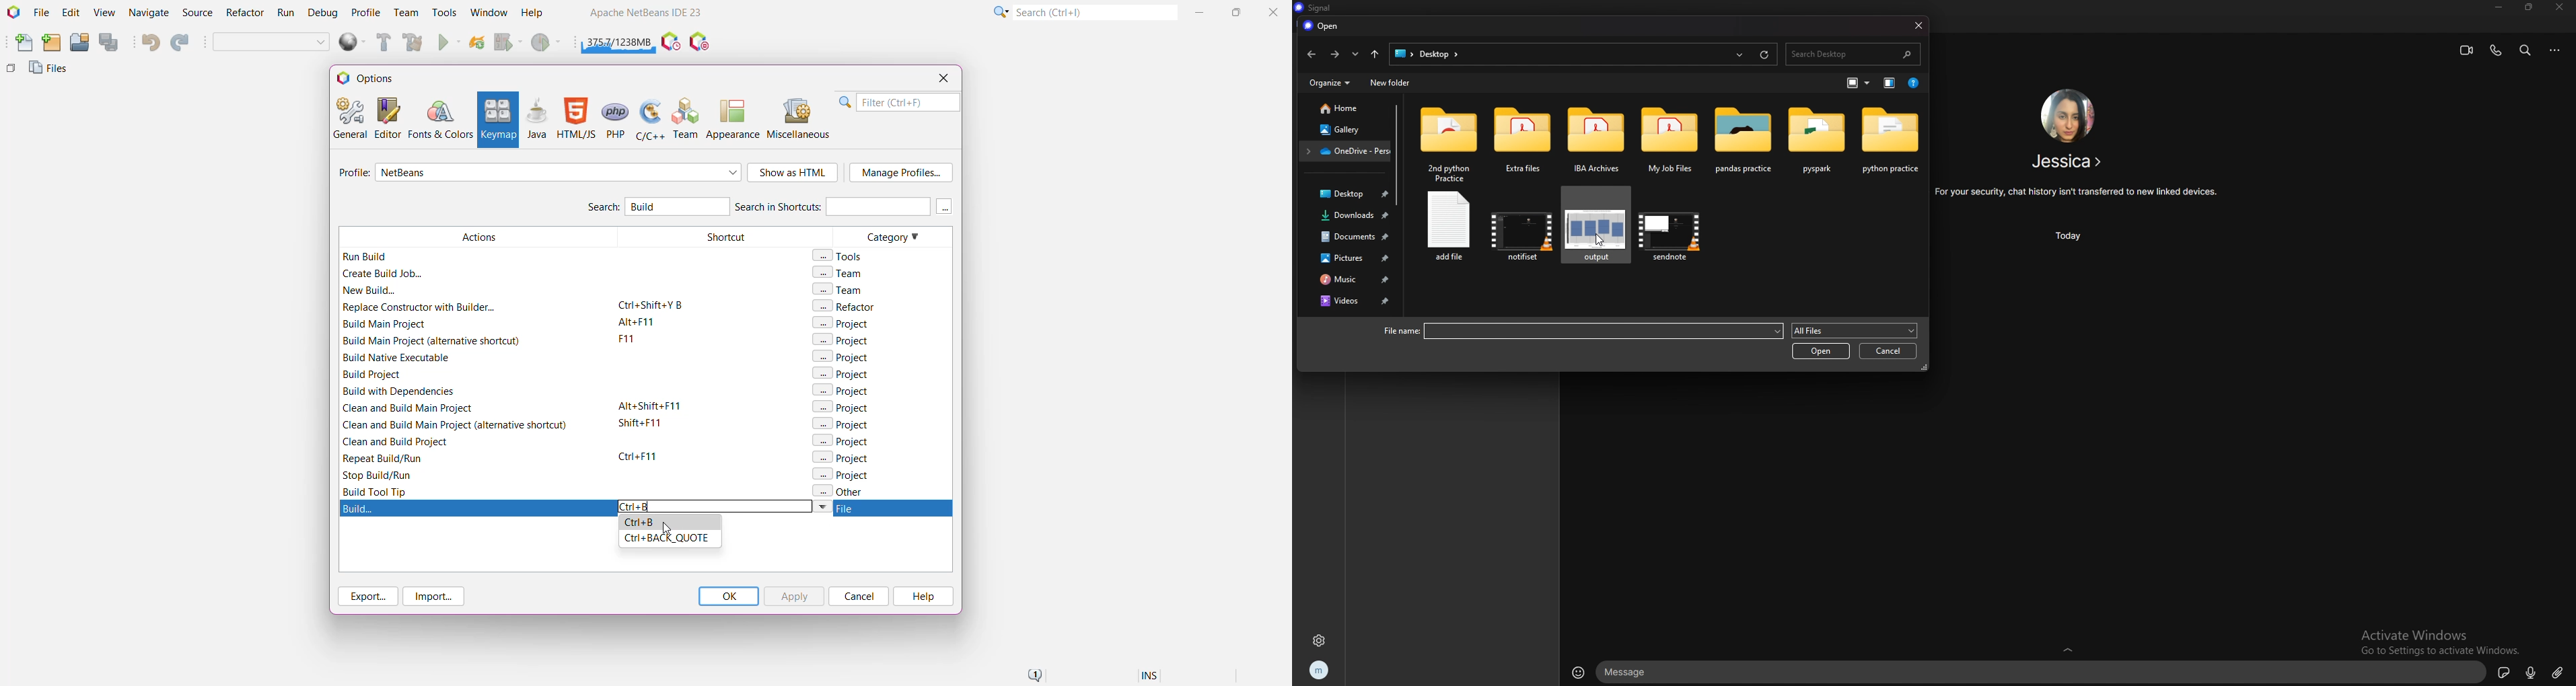 This screenshot has width=2576, height=700. What do you see at coordinates (2077, 193) in the screenshot?
I see `info` at bounding box center [2077, 193].